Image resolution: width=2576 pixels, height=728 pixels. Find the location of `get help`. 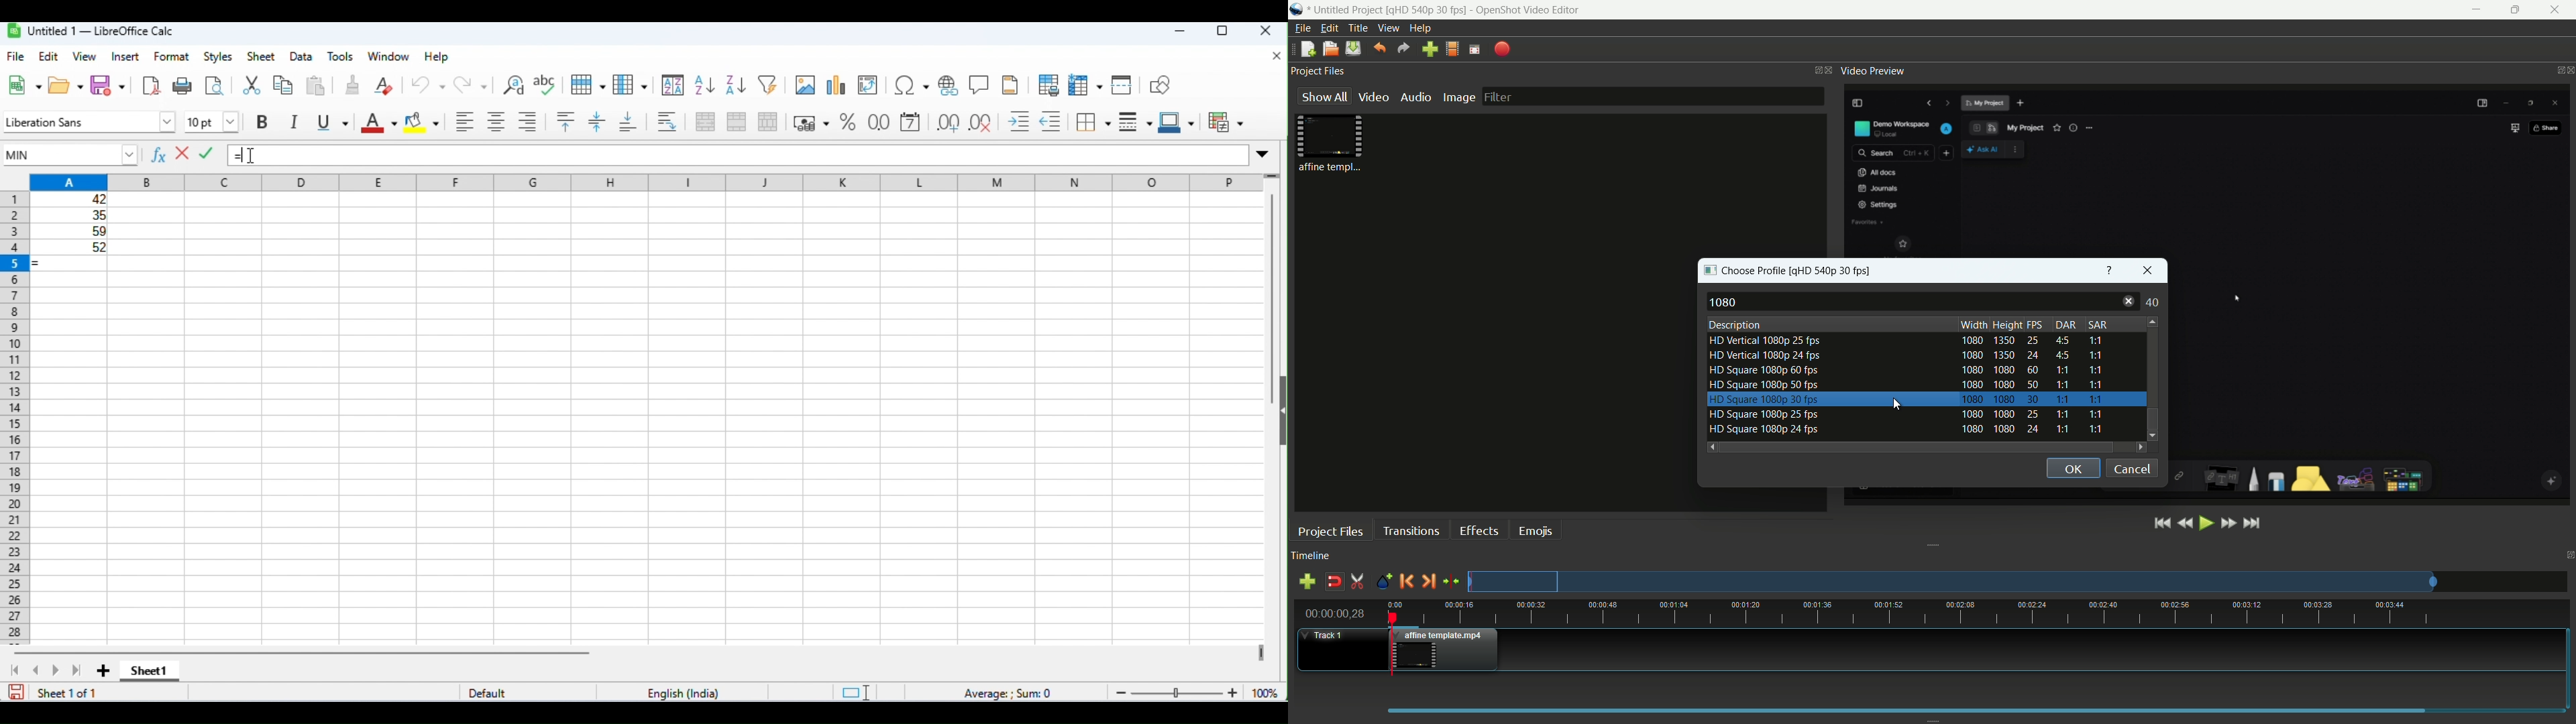

get help is located at coordinates (2110, 269).